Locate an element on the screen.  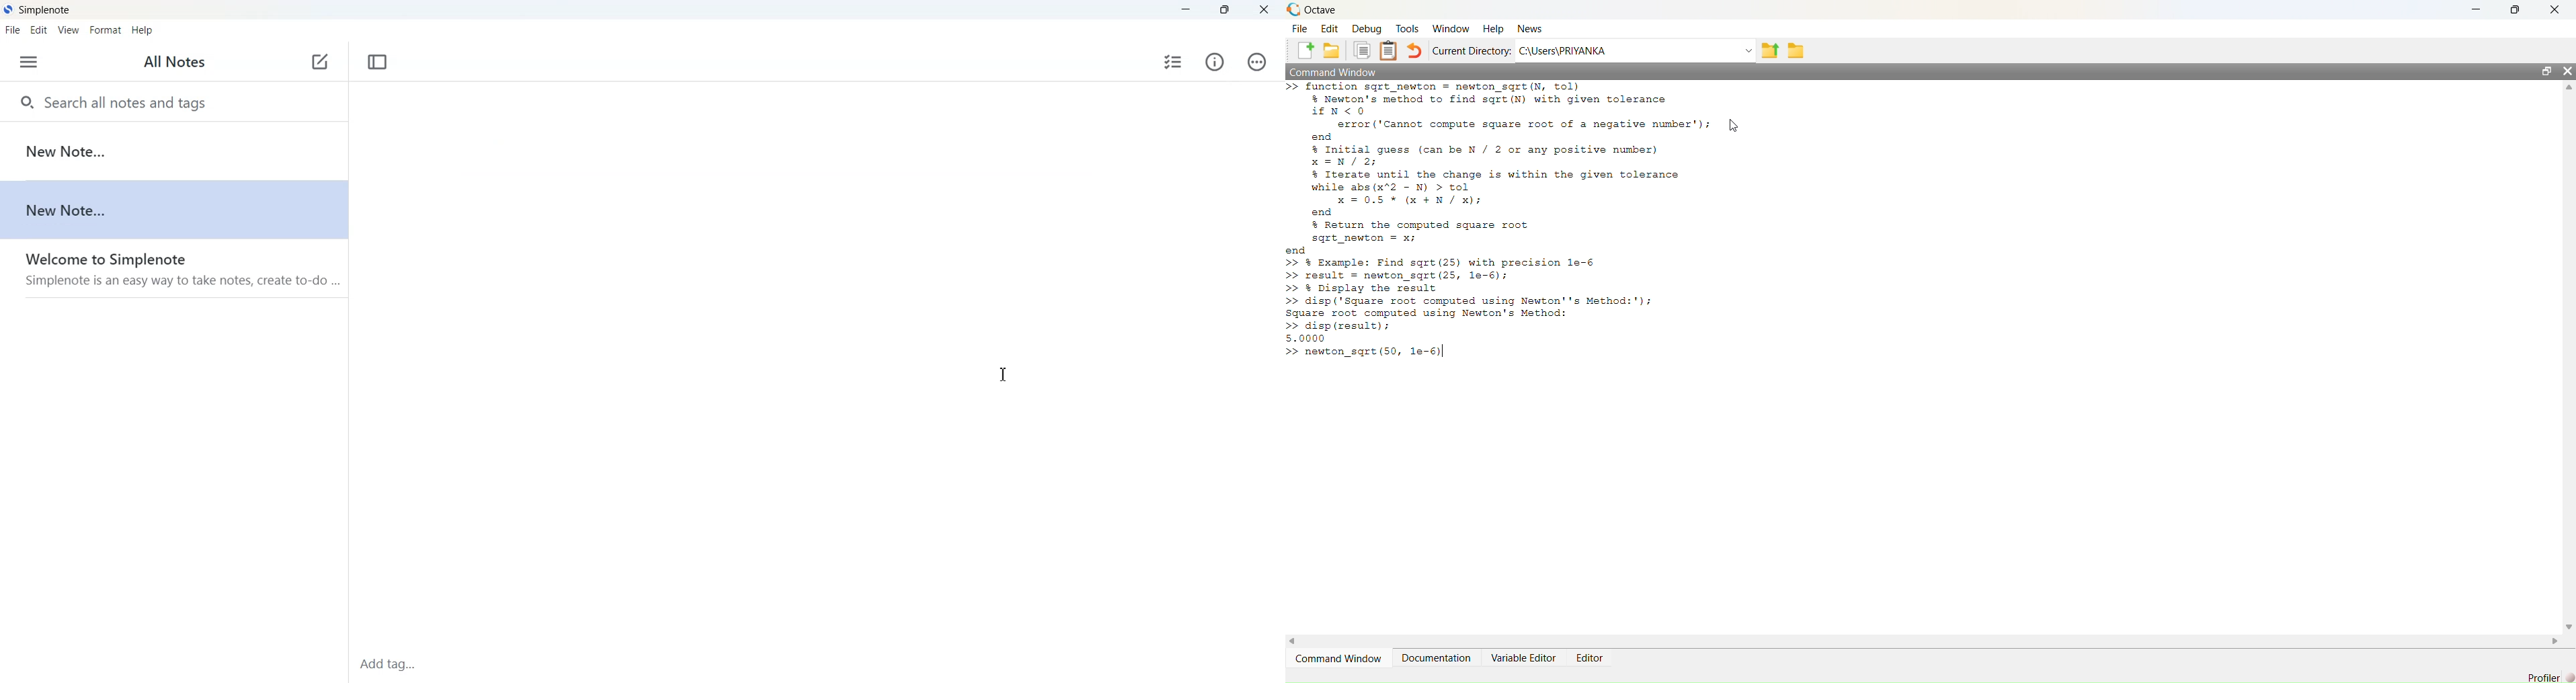
Actions is located at coordinates (1258, 62).